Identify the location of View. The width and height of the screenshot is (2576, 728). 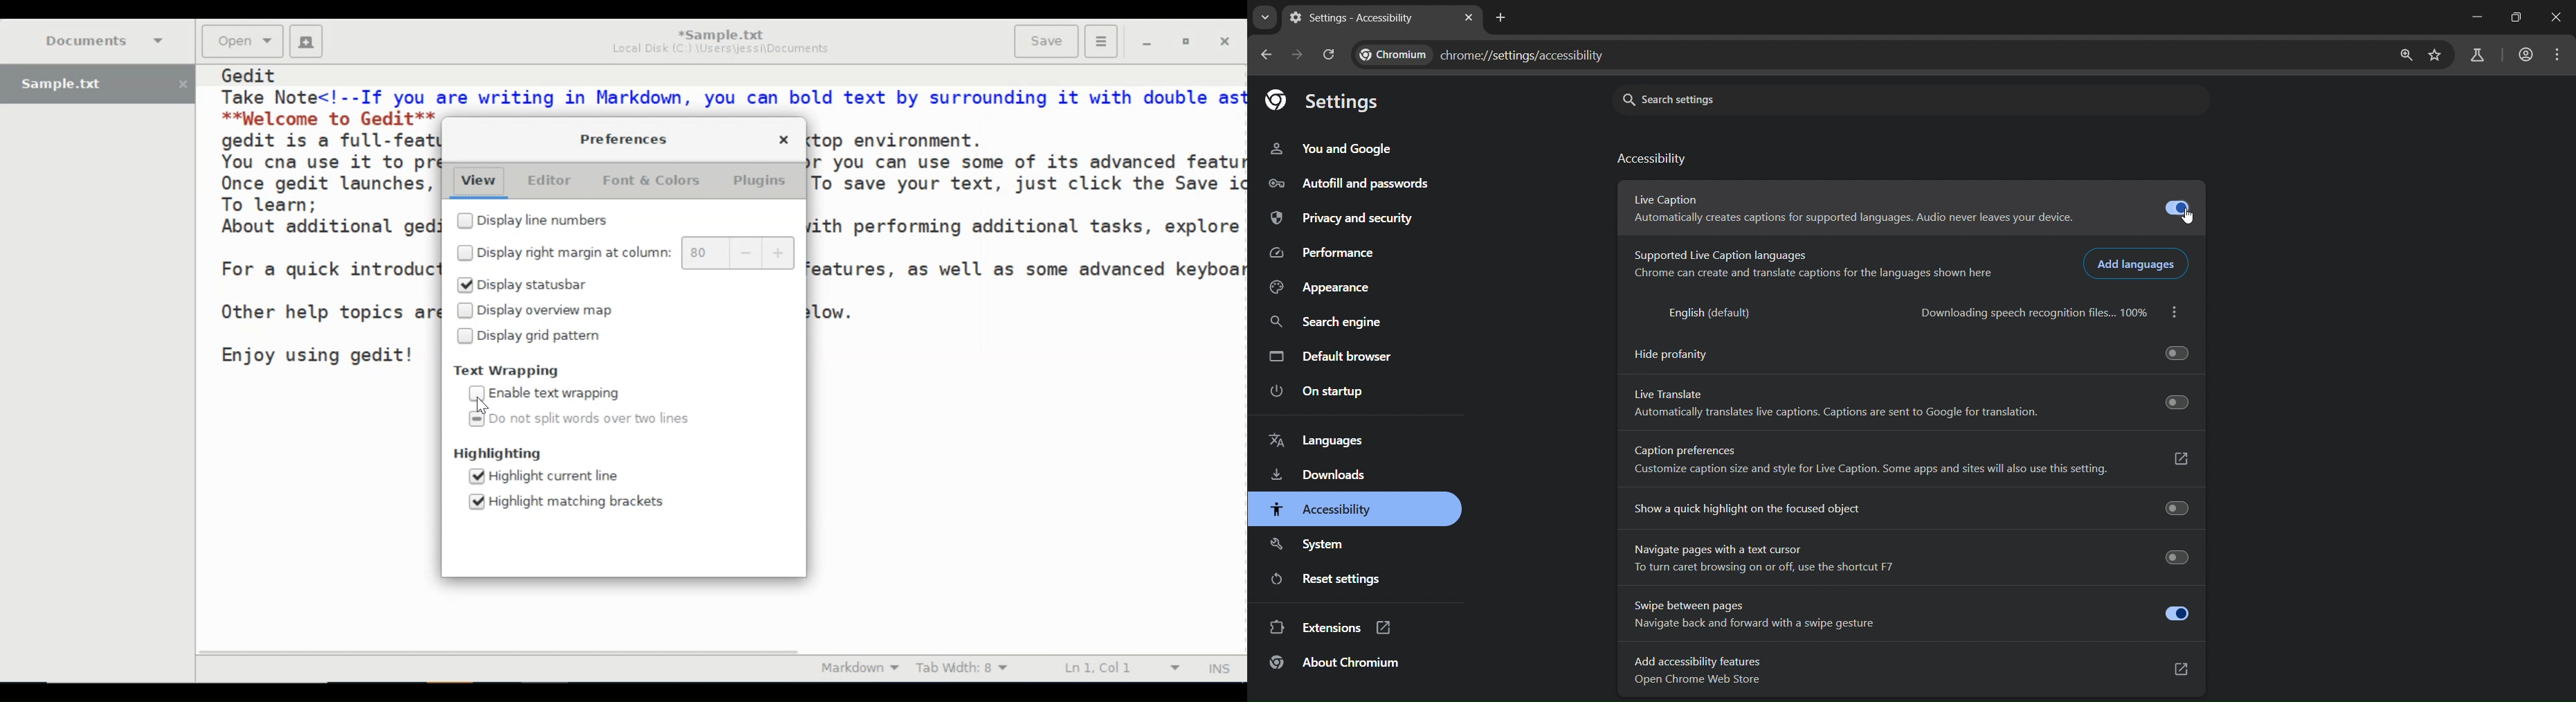
(478, 182).